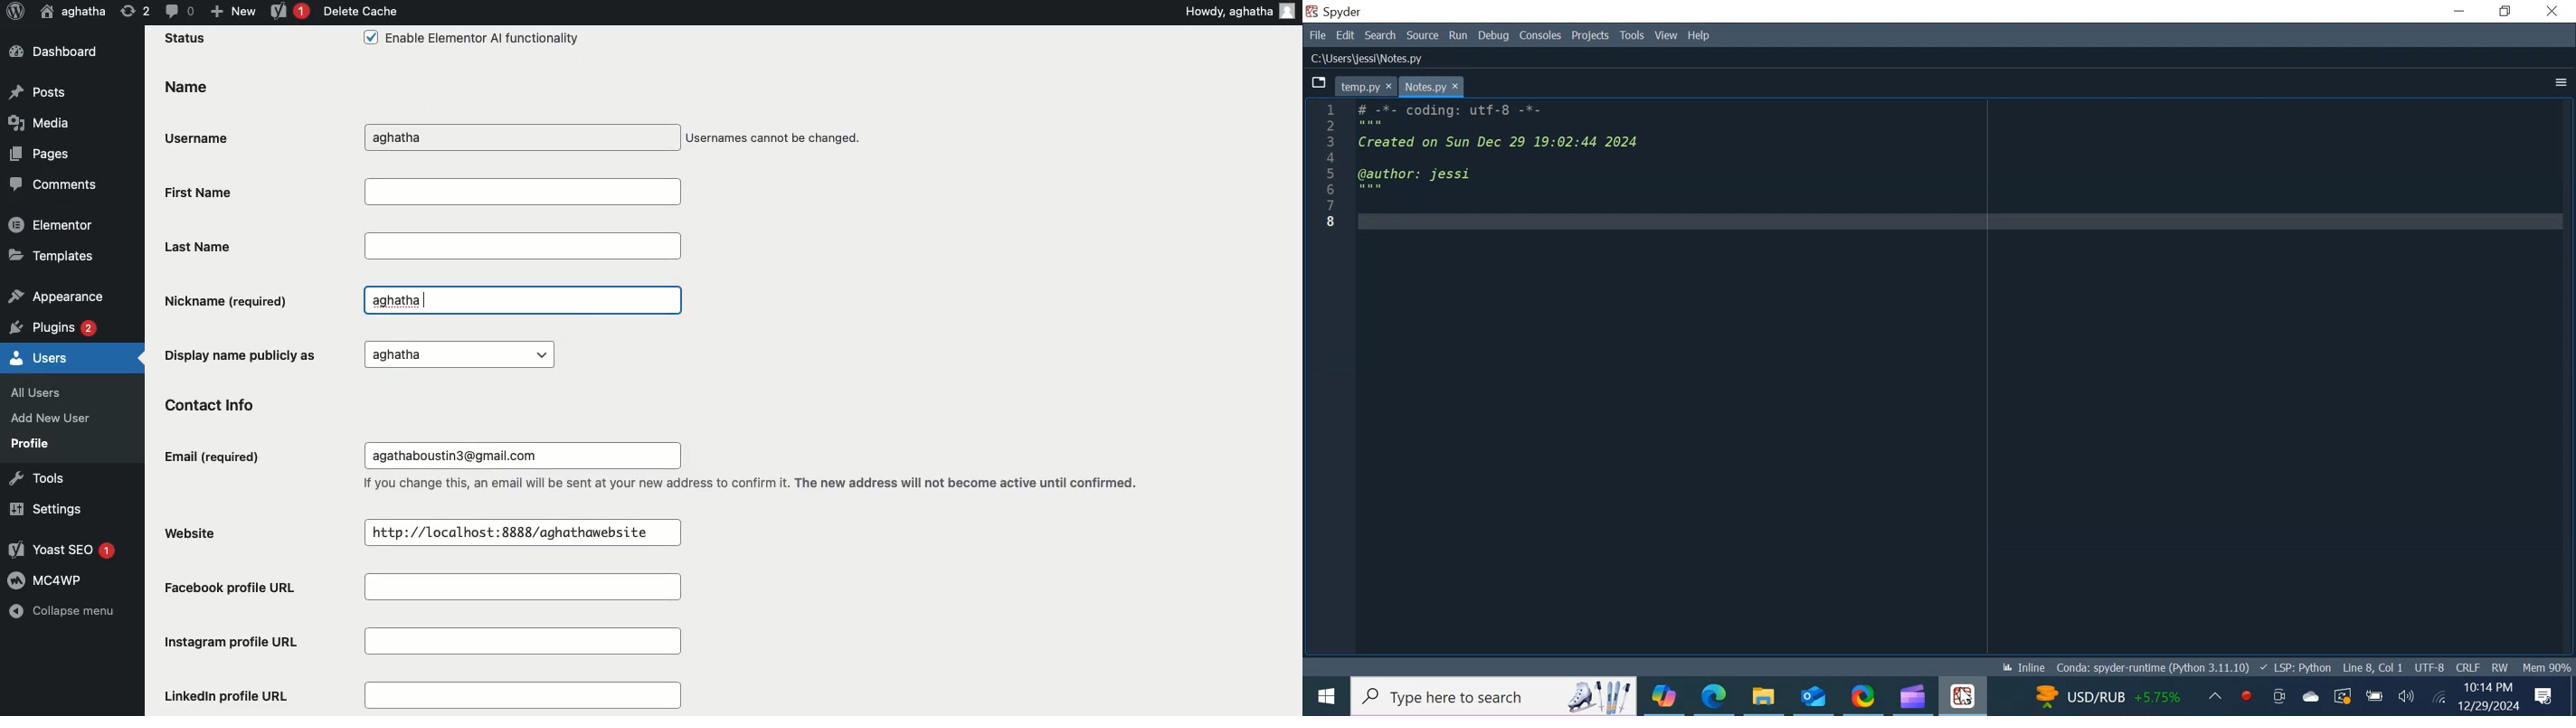 The height and width of the screenshot is (728, 2576). What do you see at coordinates (2309, 694) in the screenshot?
I see `OneDrive` at bounding box center [2309, 694].